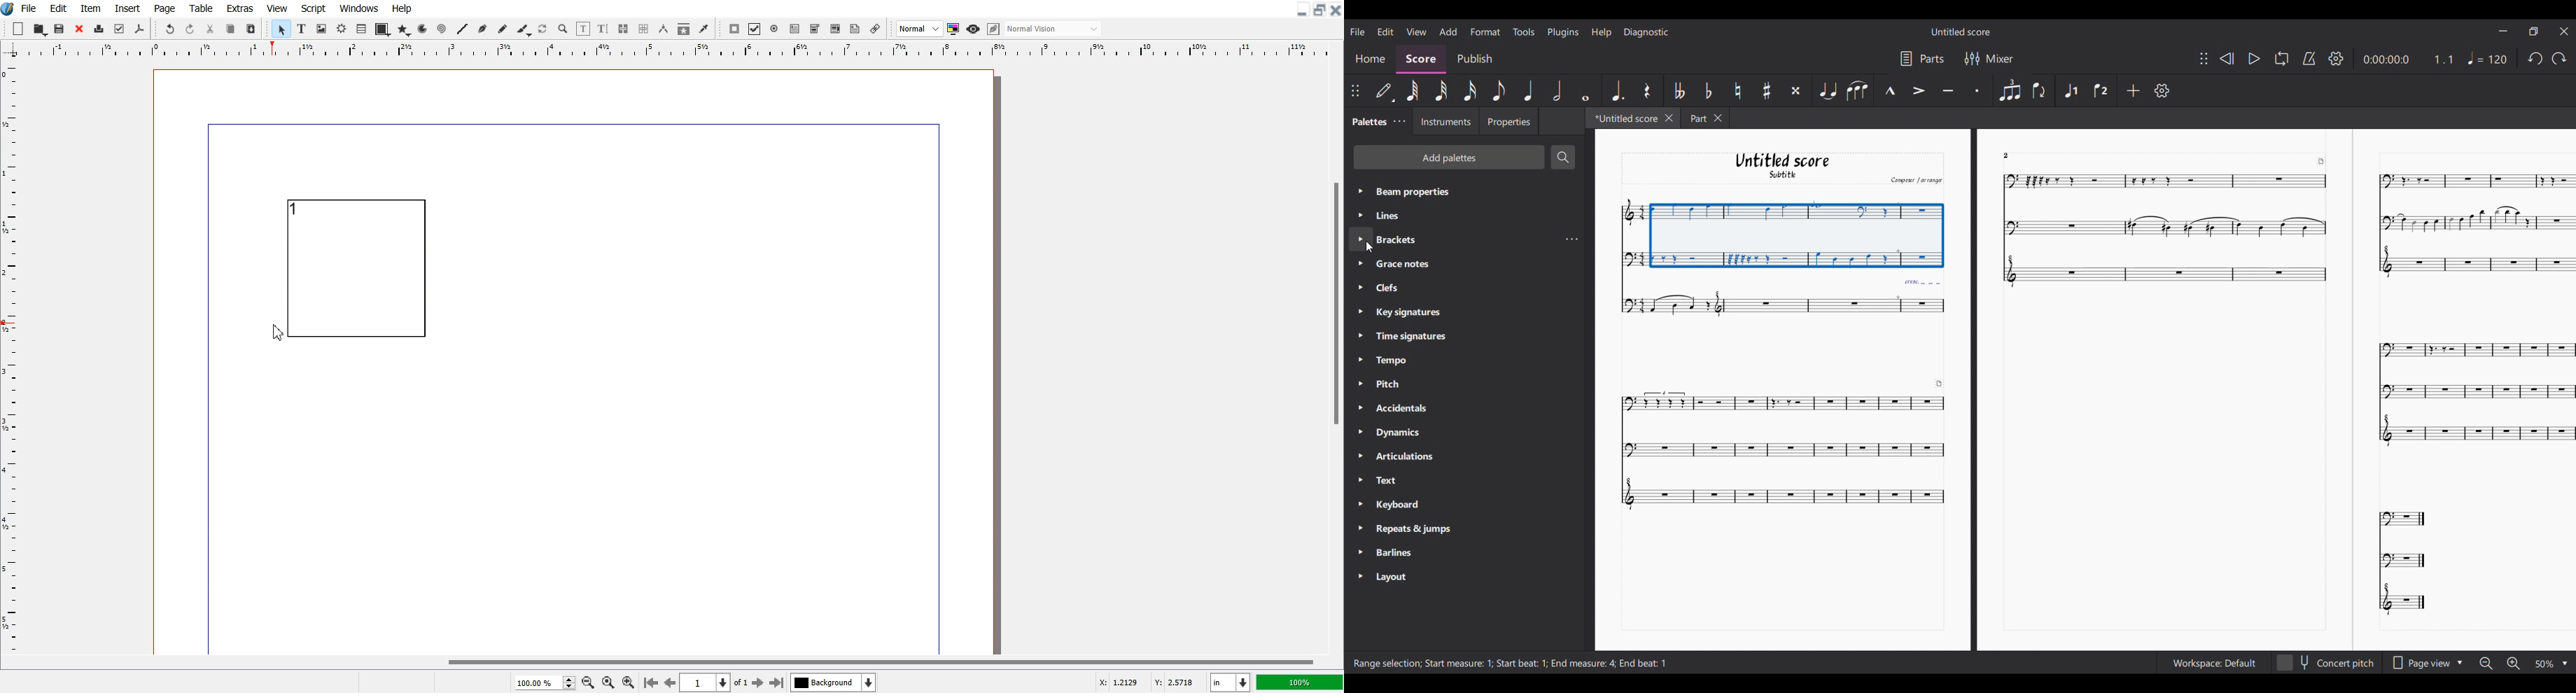 The width and height of the screenshot is (2576, 700). What do you see at coordinates (251, 29) in the screenshot?
I see `Paste` at bounding box center [251, 29].